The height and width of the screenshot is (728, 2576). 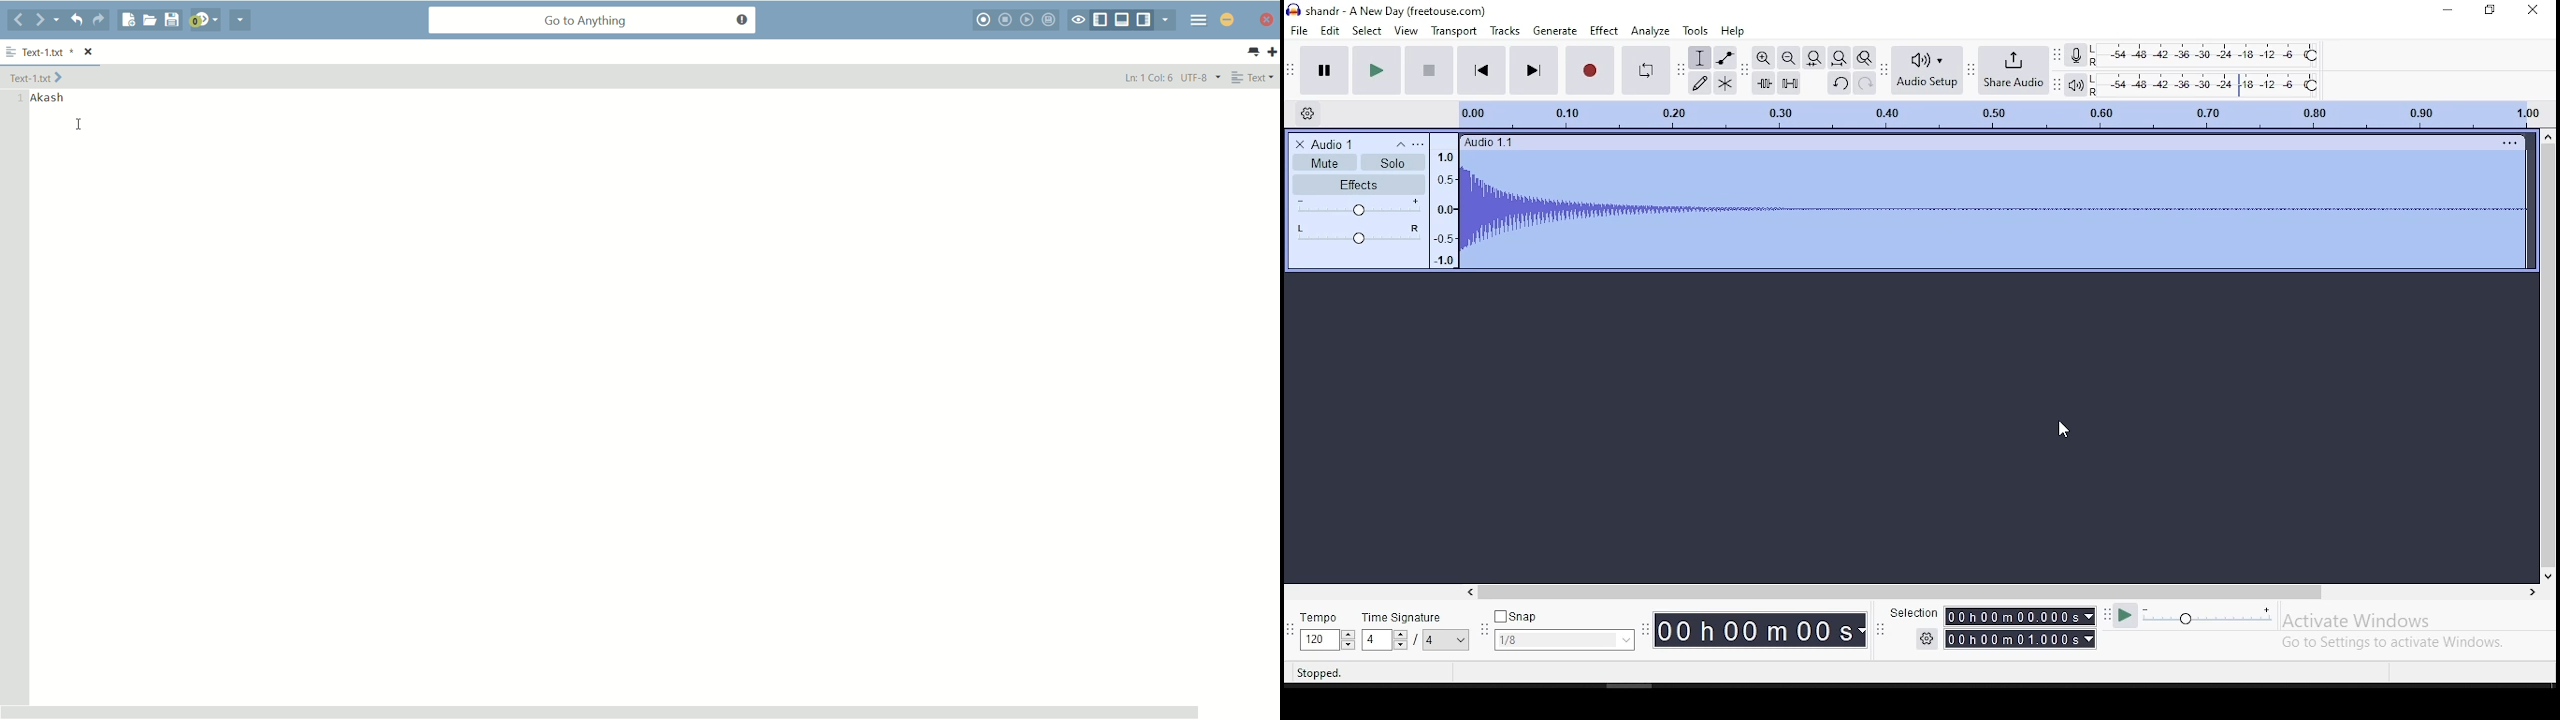 What do you see at coordinates (1733, 30) in the screenshot?
I see `help` at bounding box center [1733, 30].